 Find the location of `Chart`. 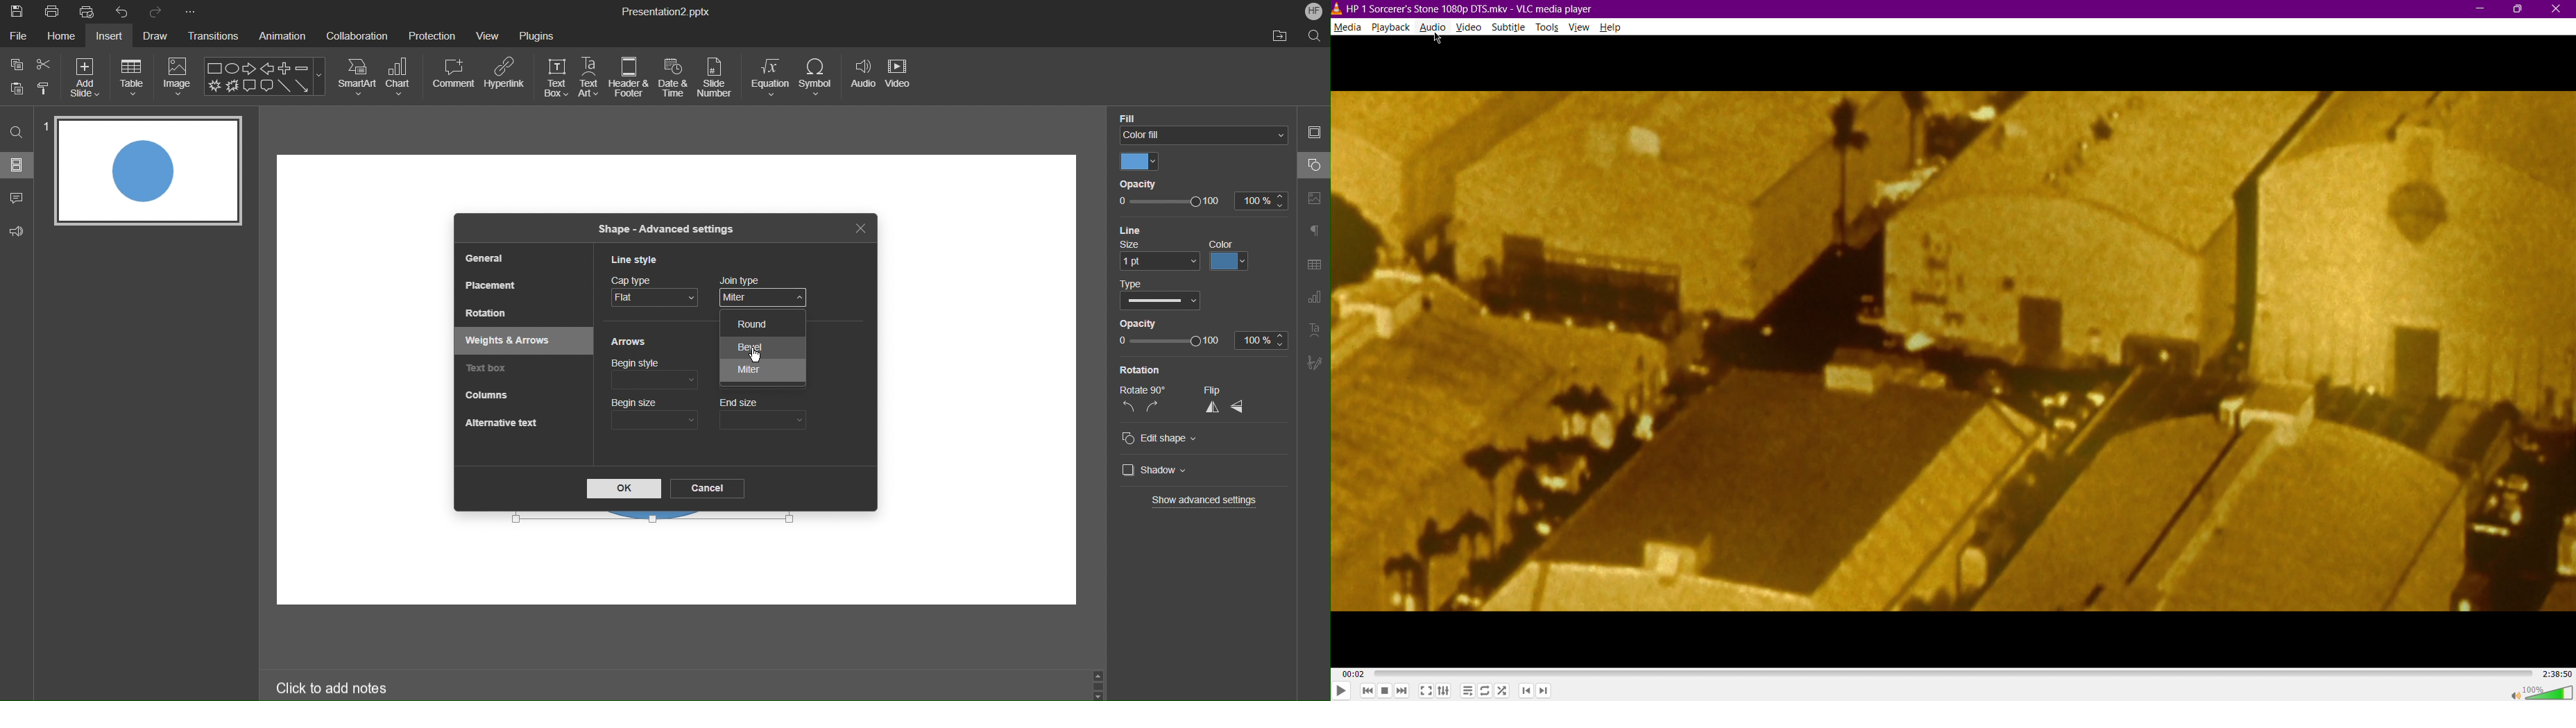

Chart is located at coordinates (400, 76).